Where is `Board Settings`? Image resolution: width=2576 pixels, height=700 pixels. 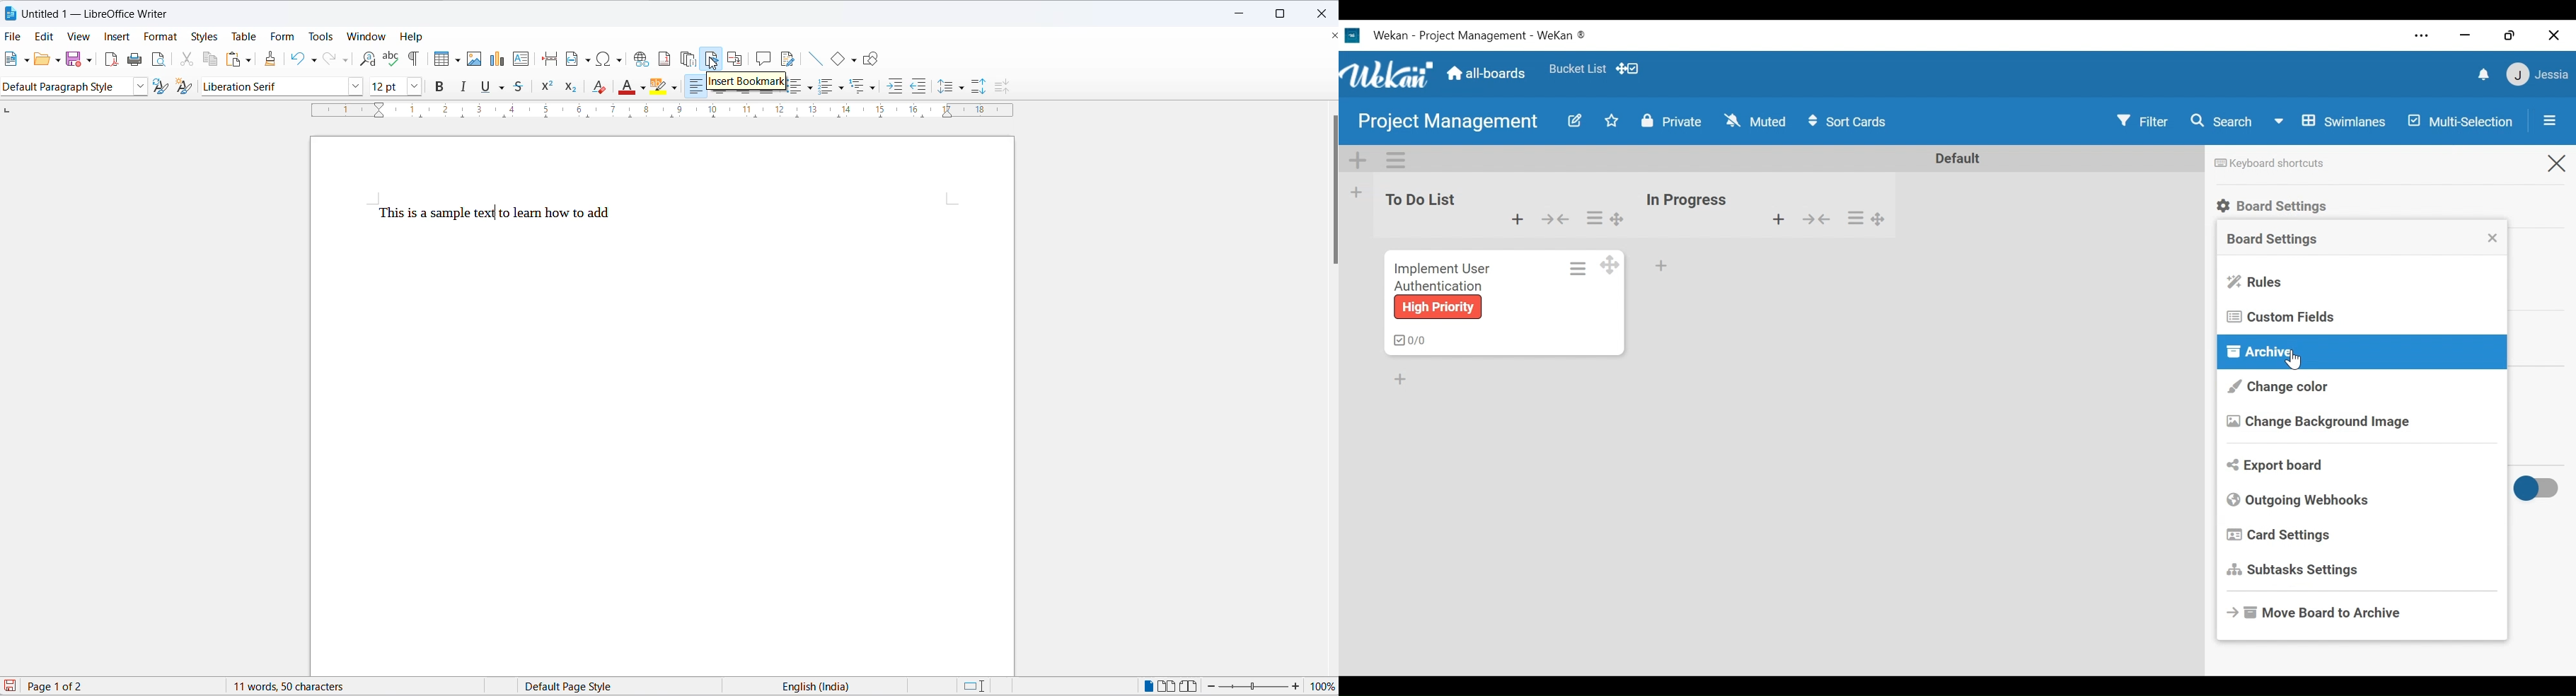 Board Settings is located at coordinates (2271, 239).